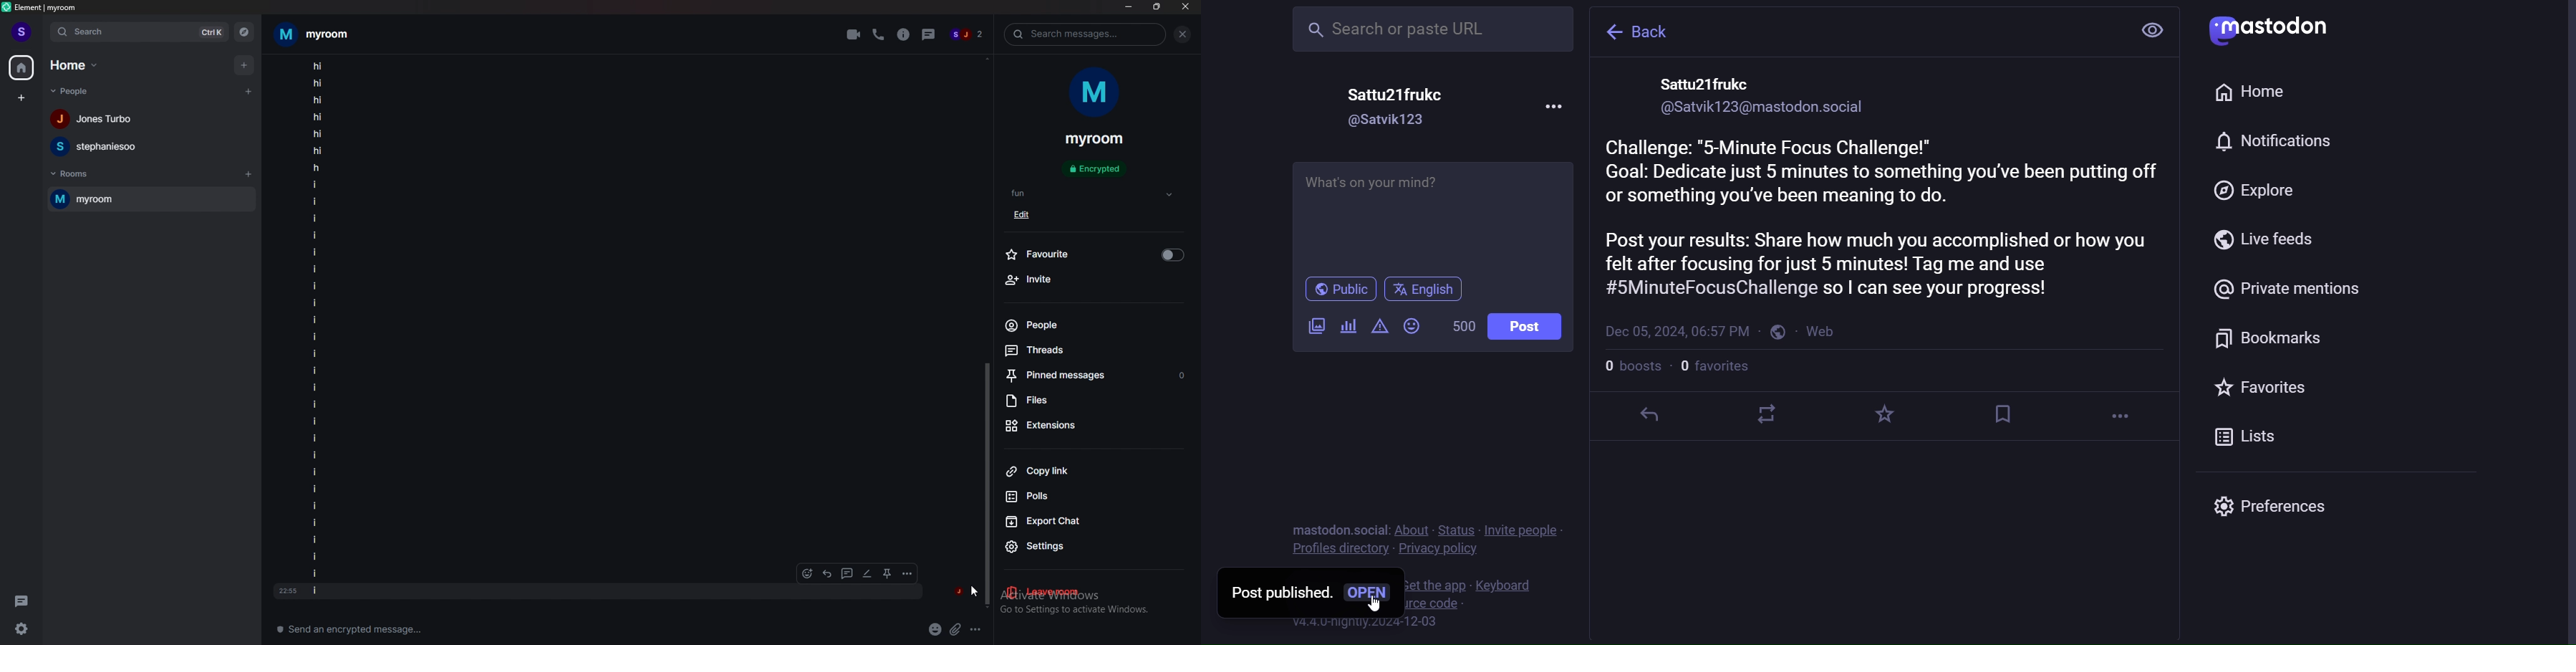 This screenshot has width=2576, height=672. I want to click on threads, so click(1067, 351).